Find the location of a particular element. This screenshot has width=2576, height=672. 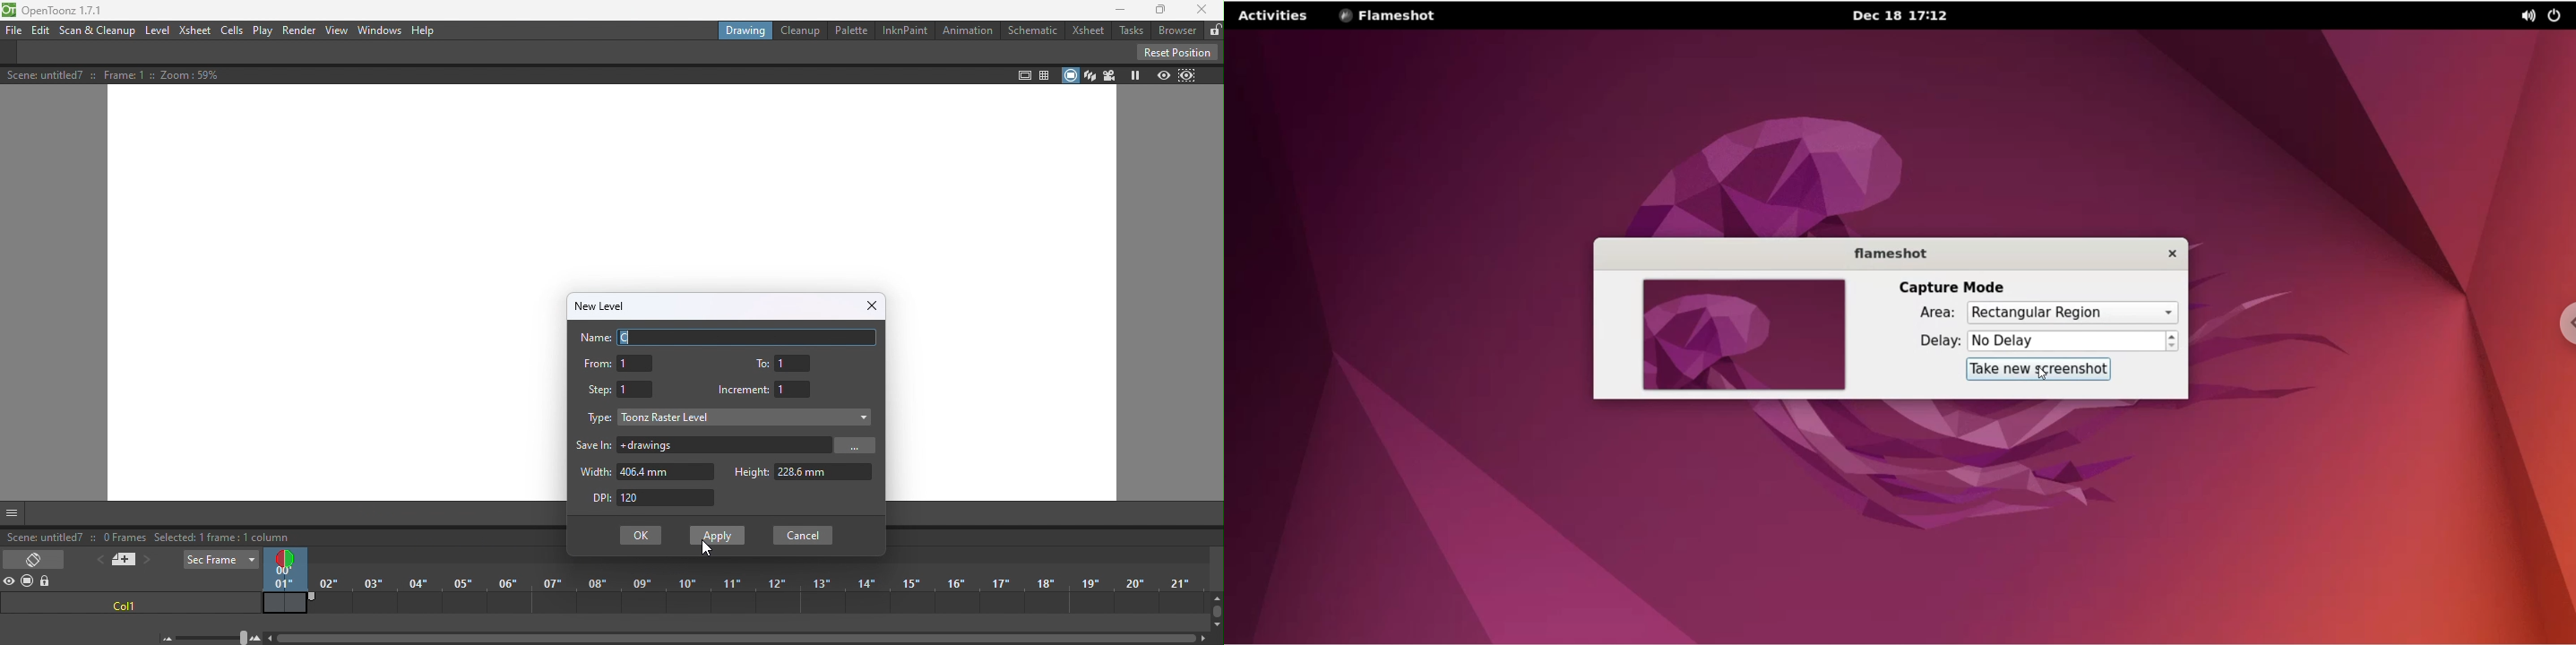

Preview visibility toggle all is located at coordinates (11, 583).